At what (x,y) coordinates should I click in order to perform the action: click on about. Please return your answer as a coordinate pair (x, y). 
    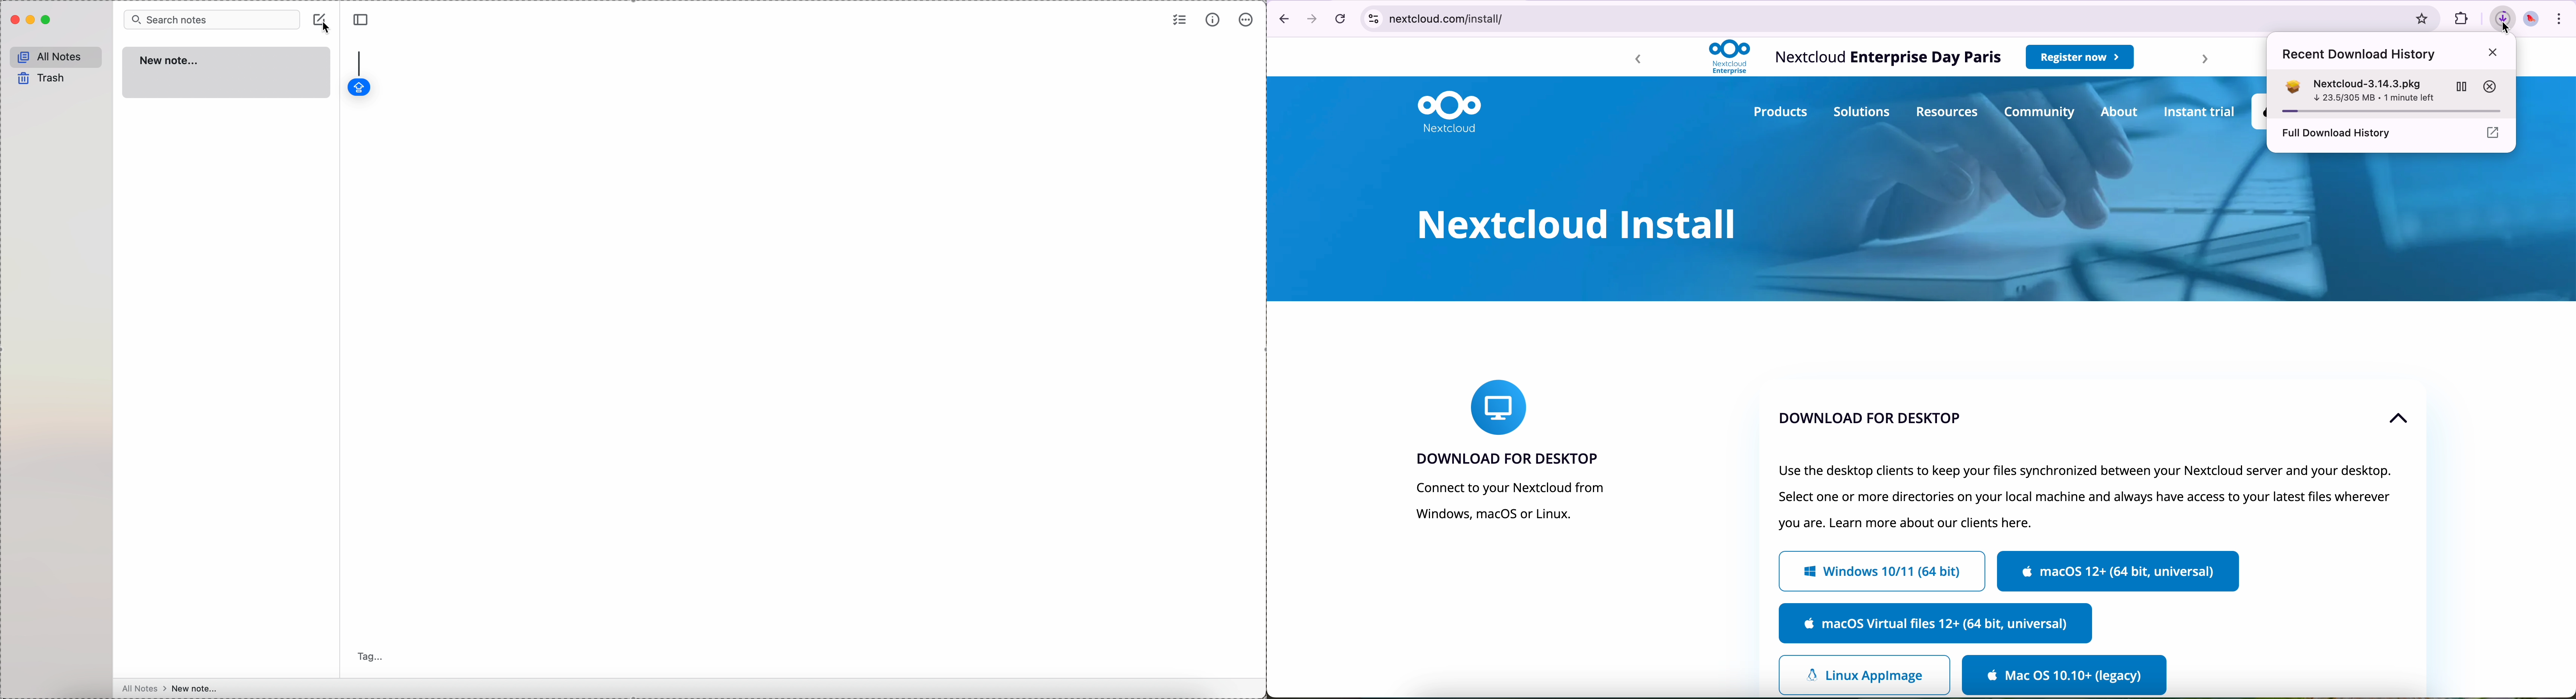
    Looking at the image, I should click on (2121, 111).